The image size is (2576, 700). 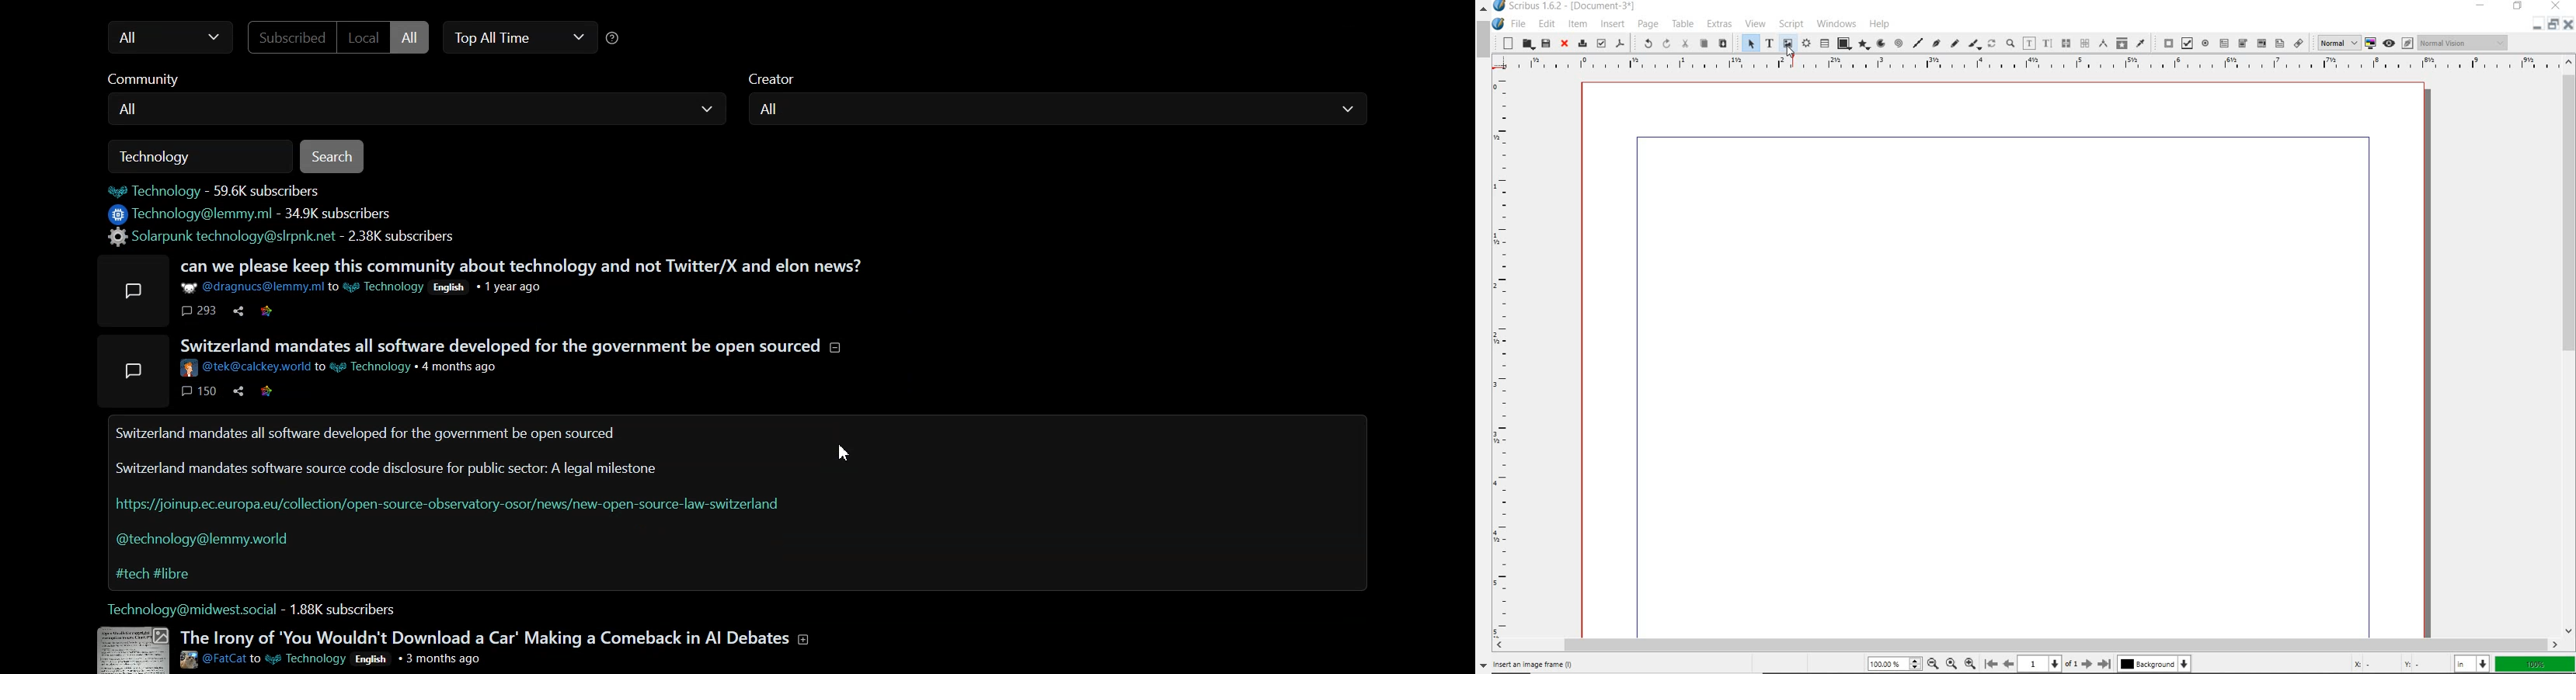 I want to click on INSERT, so click(x=1613, y=25).